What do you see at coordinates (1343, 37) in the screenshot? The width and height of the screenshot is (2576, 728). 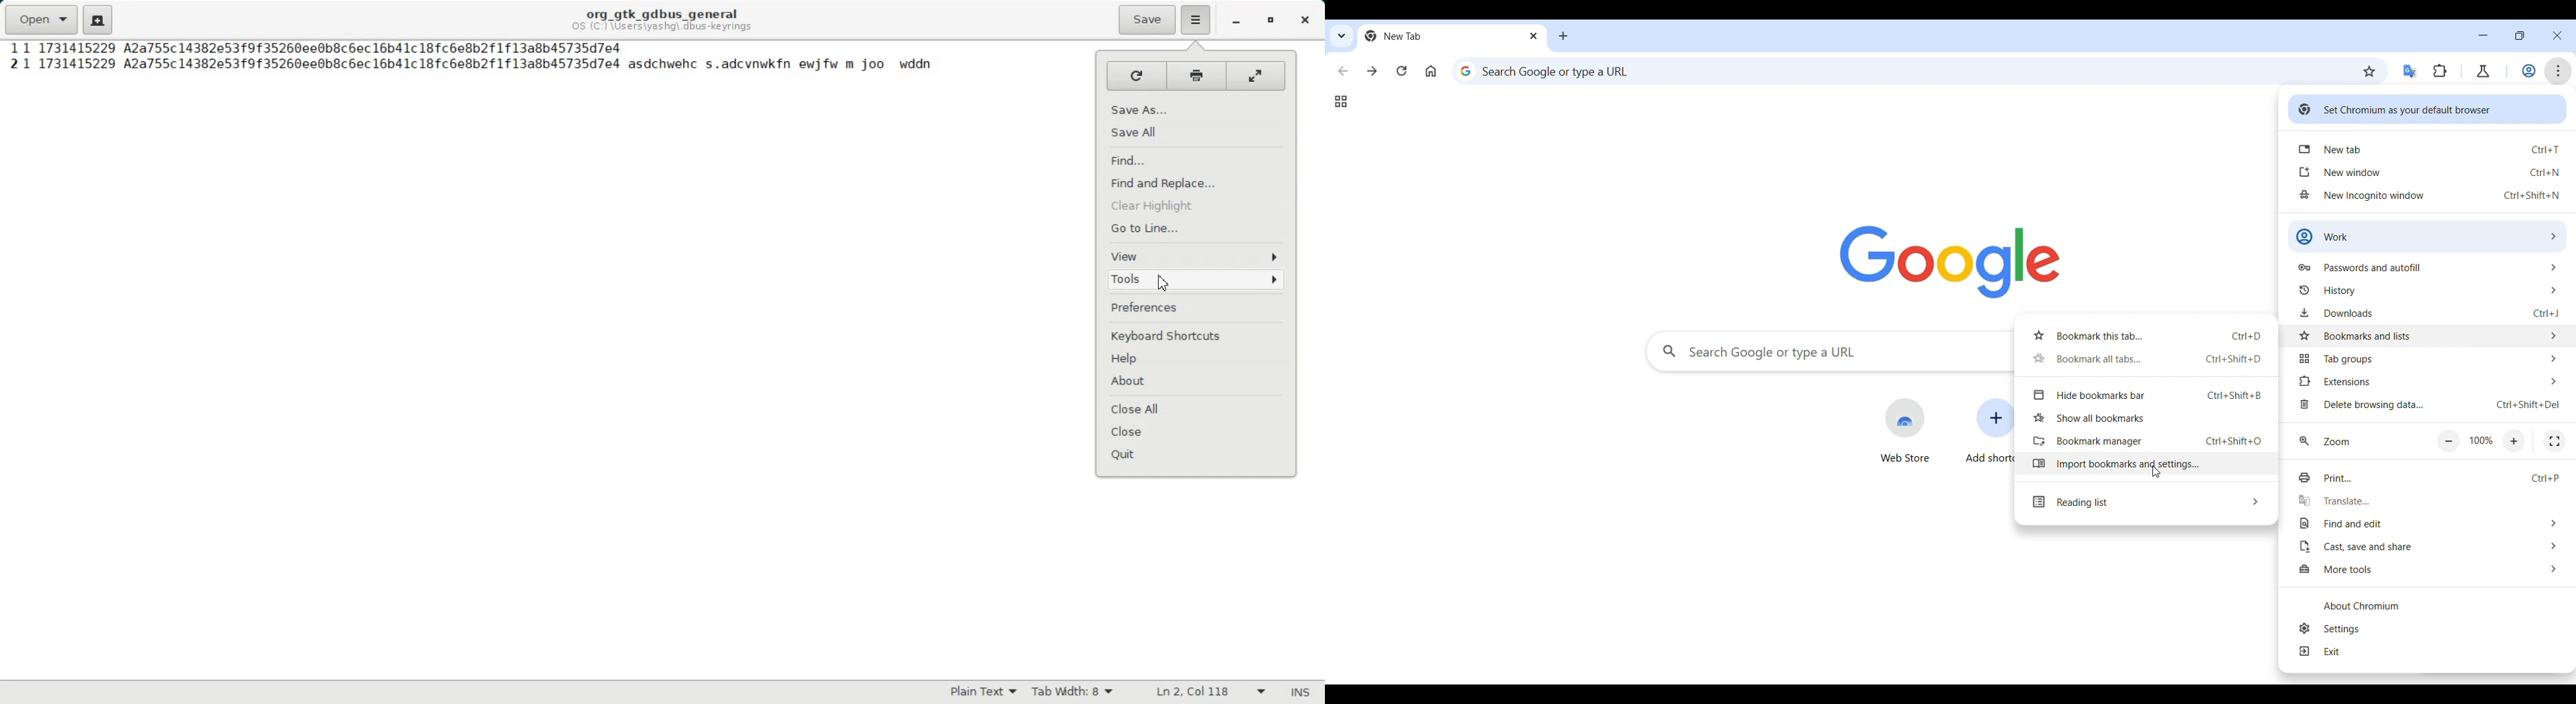 I see `Search tabs` at bounding box center [1343, 37].